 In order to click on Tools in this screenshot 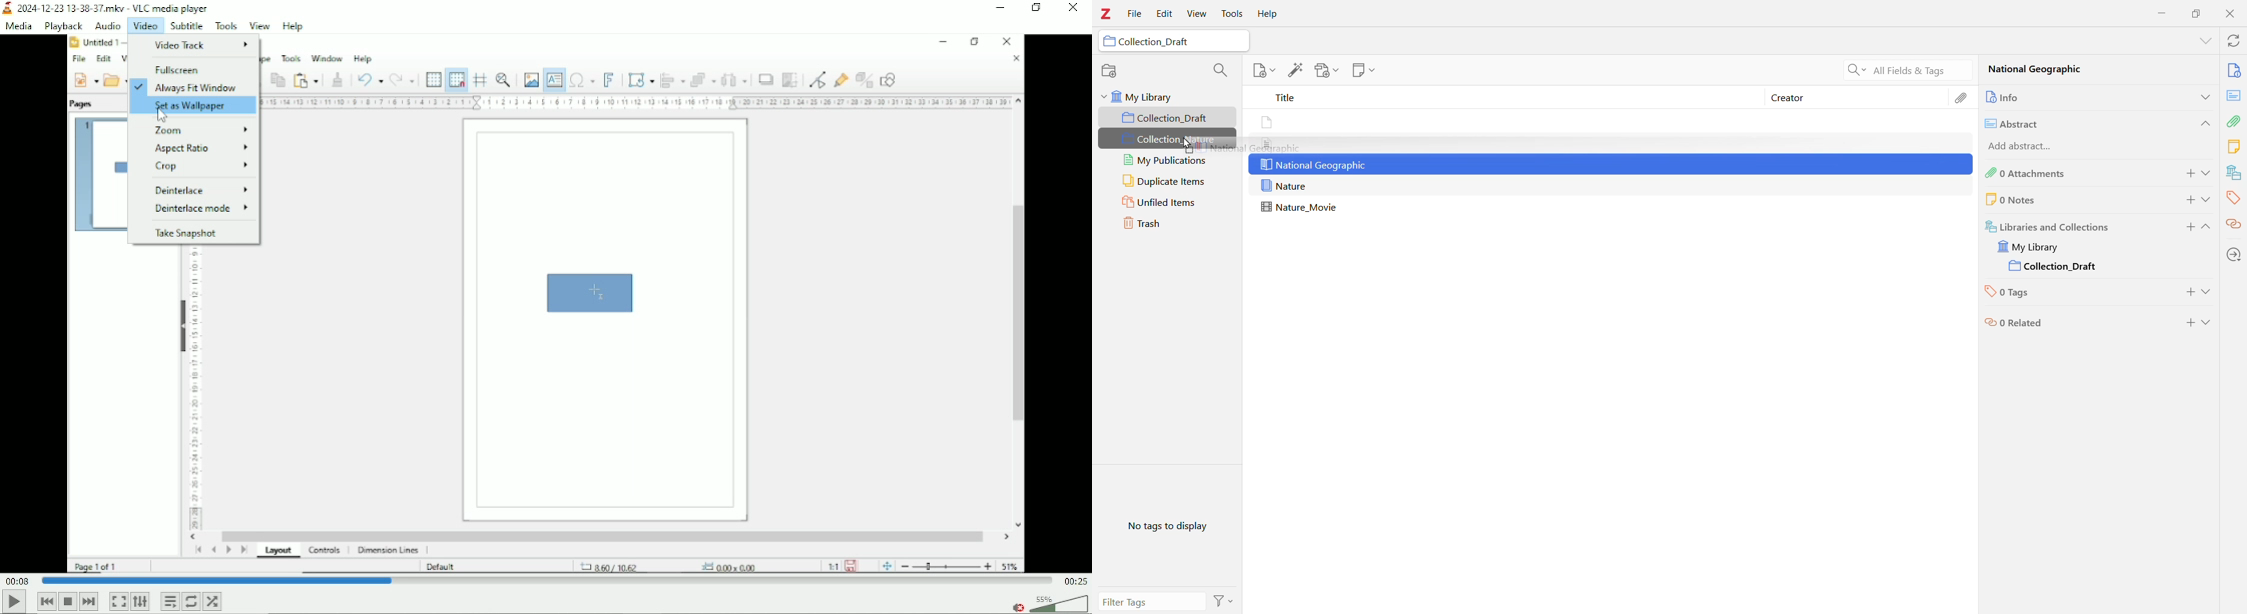, I will do `click(226, 26)`.